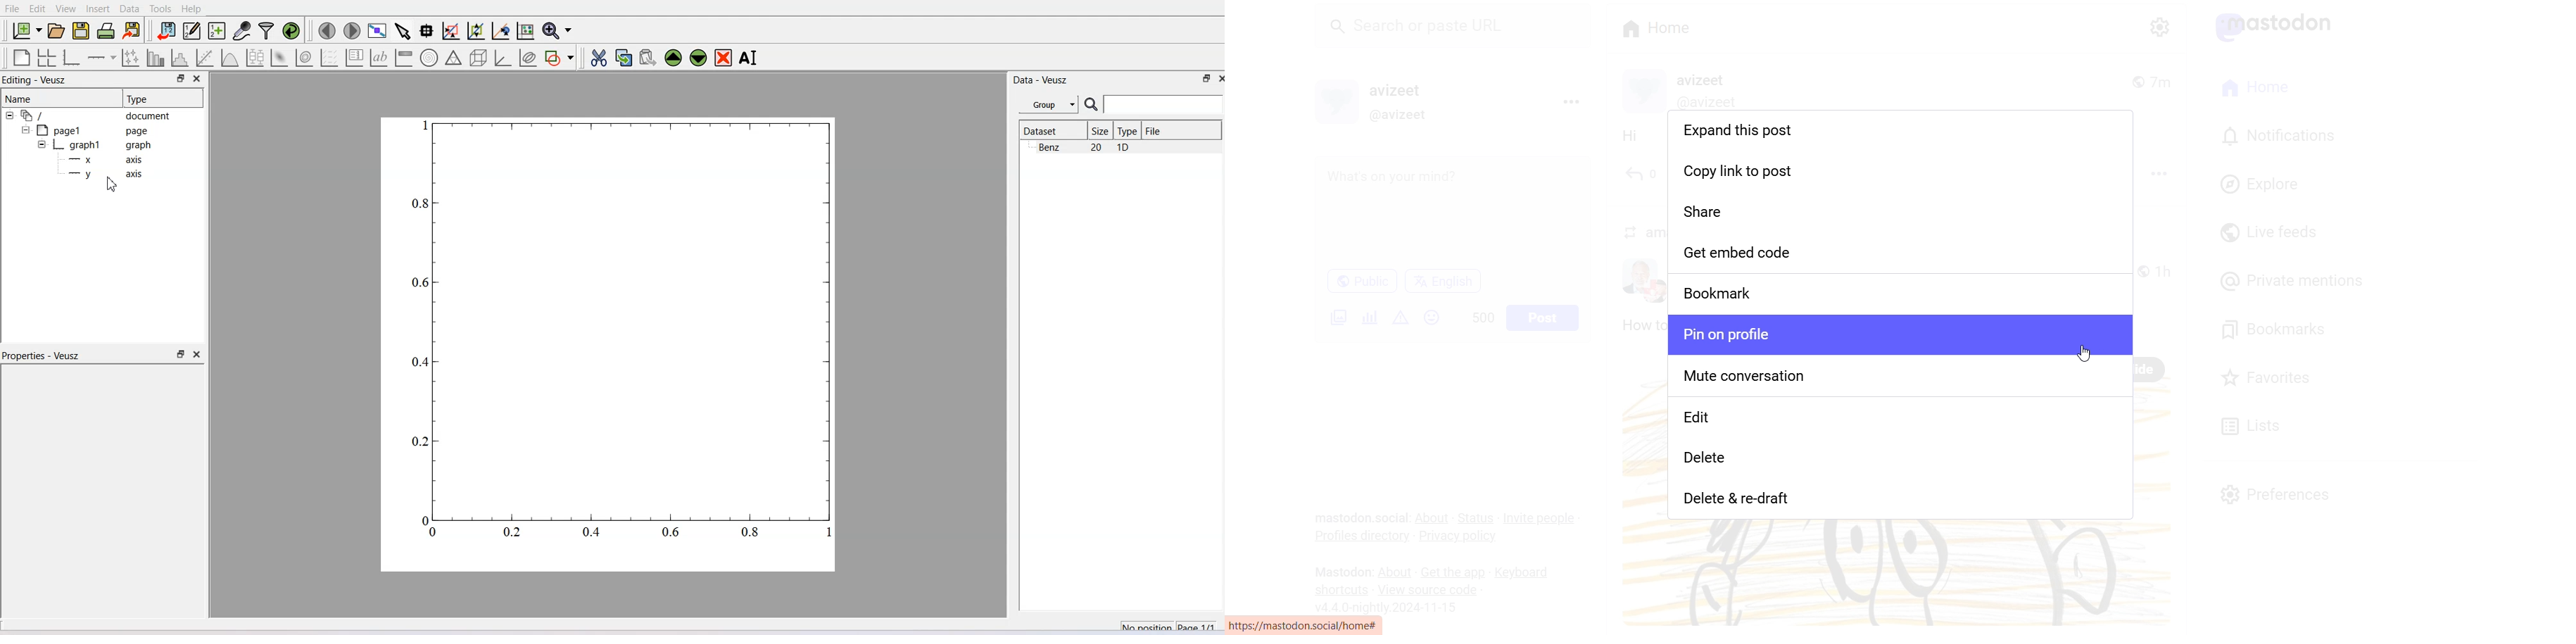 The width and height of the screenshot is (2576, 644). I want to click on Ad Image, so click(1336, 317).